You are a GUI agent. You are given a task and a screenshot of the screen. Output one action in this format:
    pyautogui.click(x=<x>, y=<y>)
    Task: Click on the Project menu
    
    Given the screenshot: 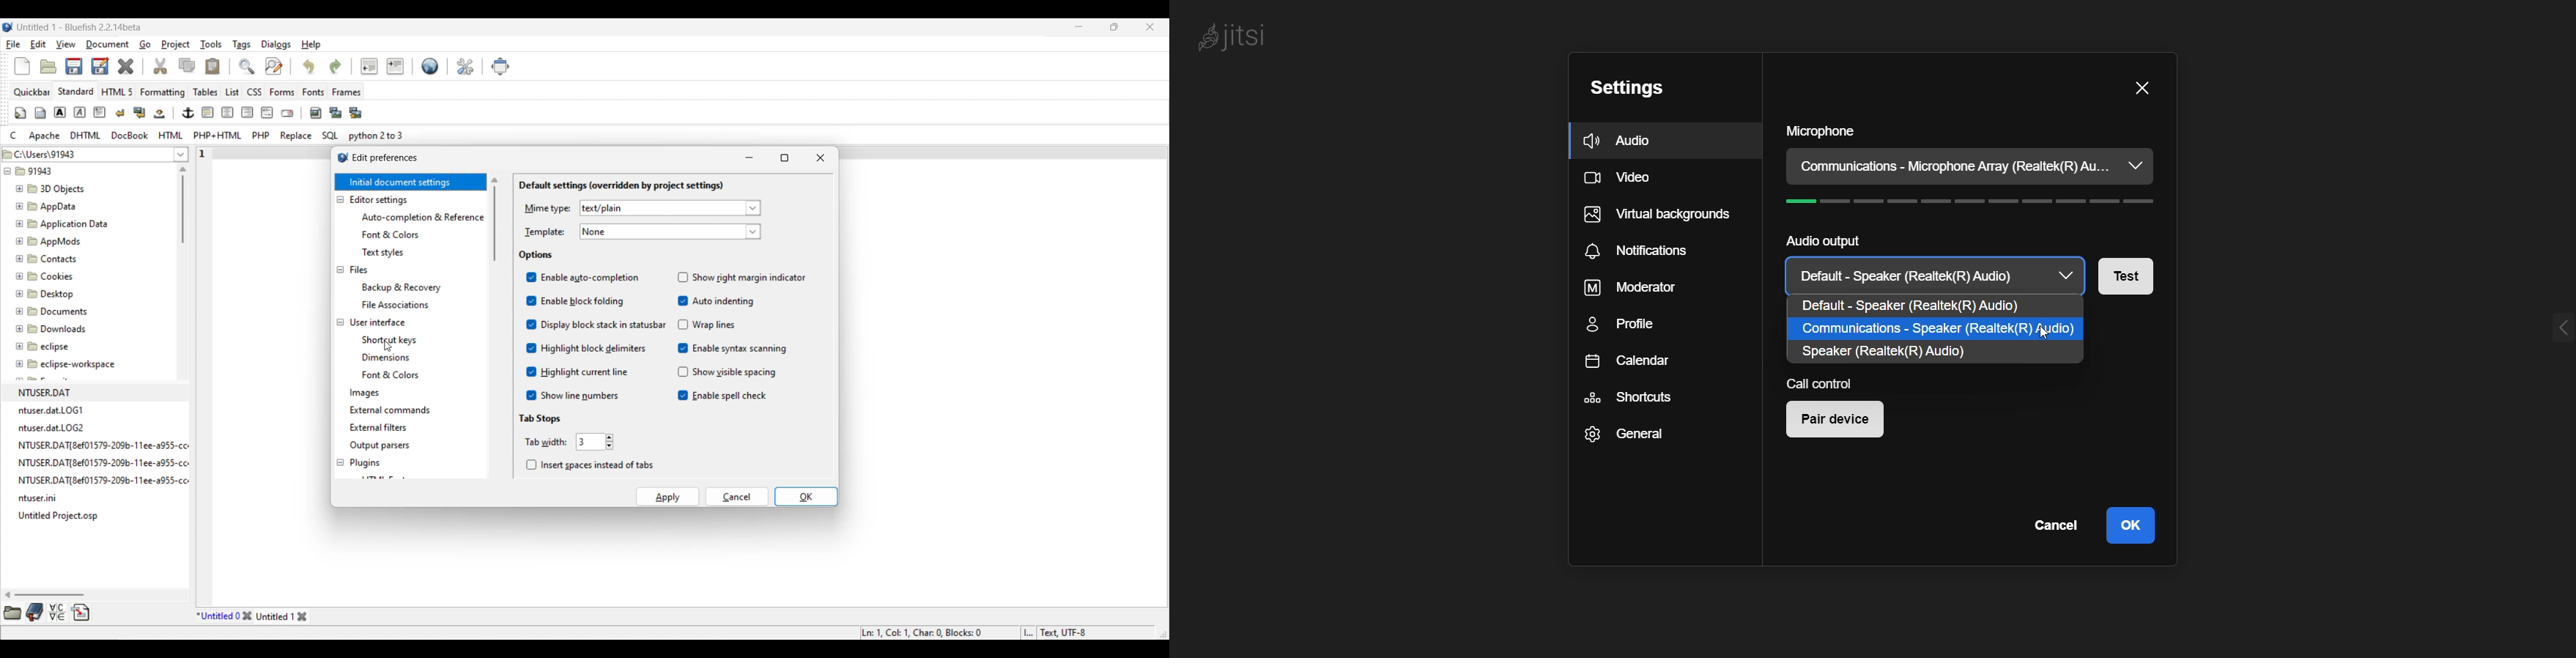 What is the action you would take?
    pyautogui.click(x=175, y=44)
    